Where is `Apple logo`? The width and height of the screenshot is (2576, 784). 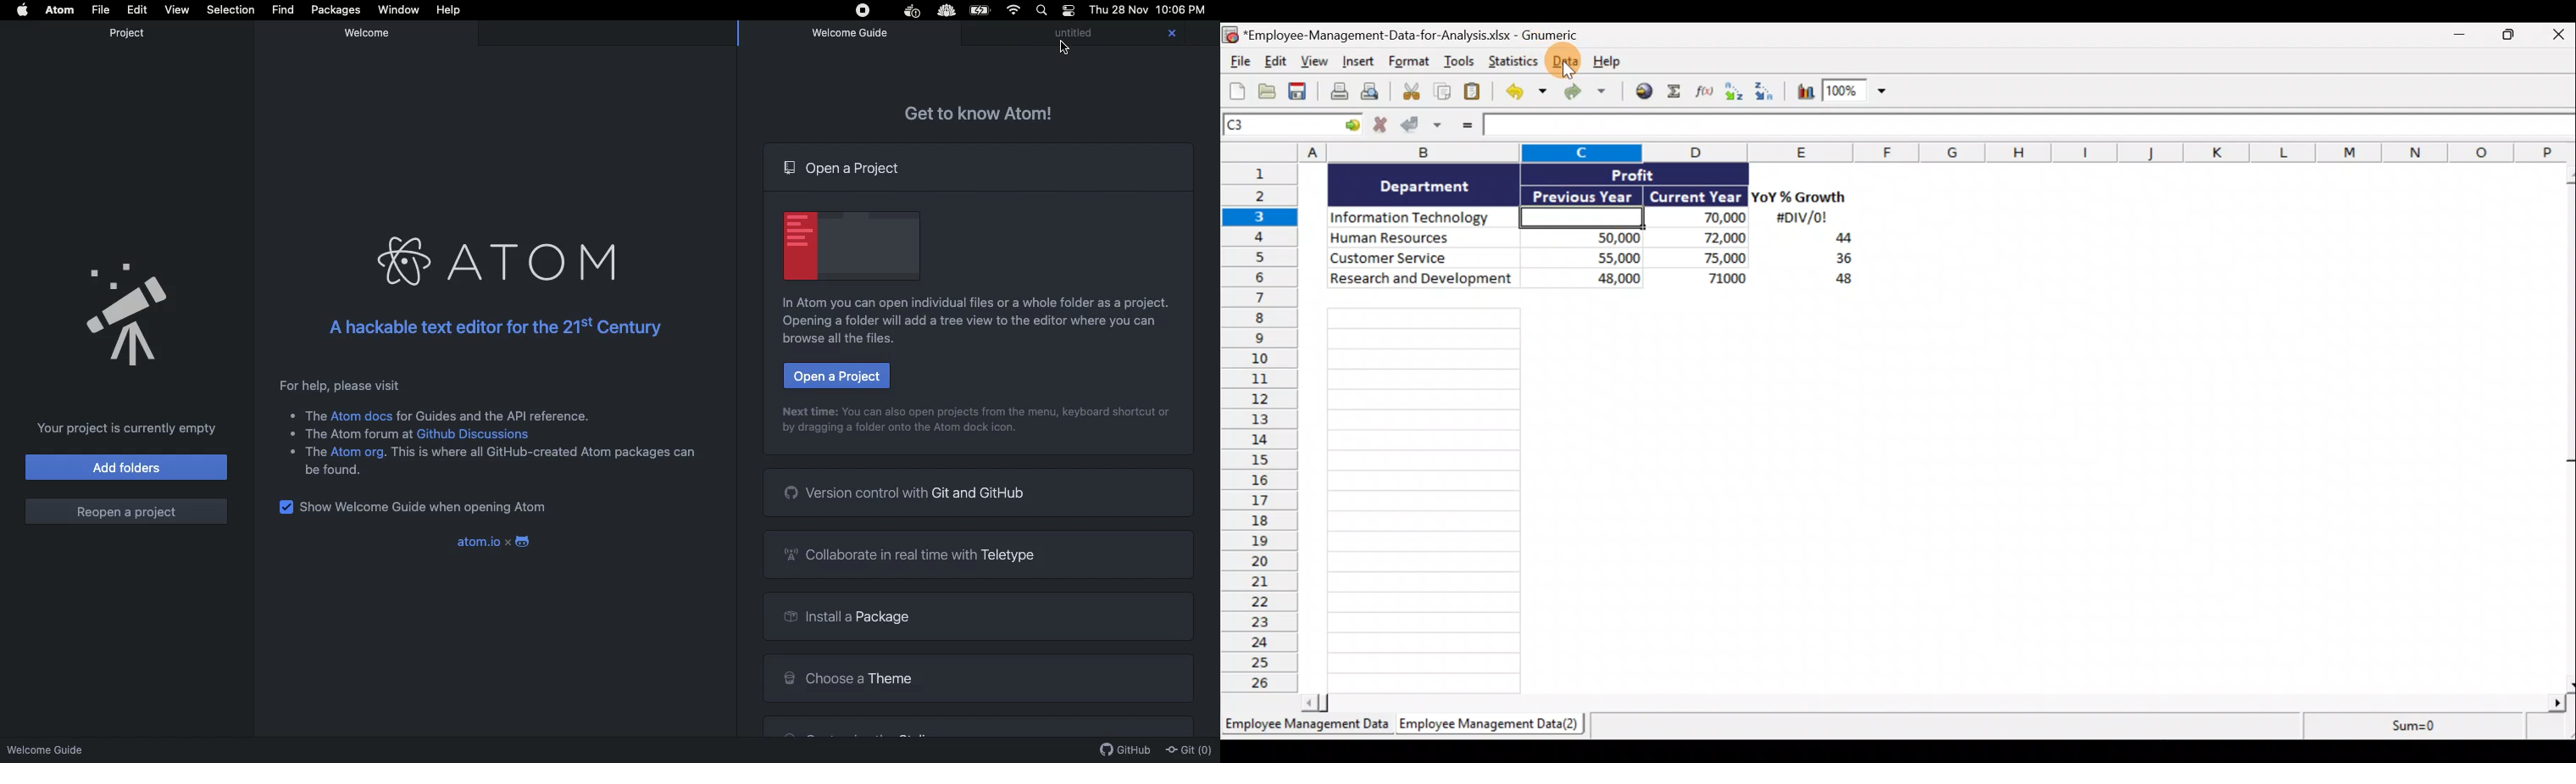 Apple logo is located at coordinates (23, 12).